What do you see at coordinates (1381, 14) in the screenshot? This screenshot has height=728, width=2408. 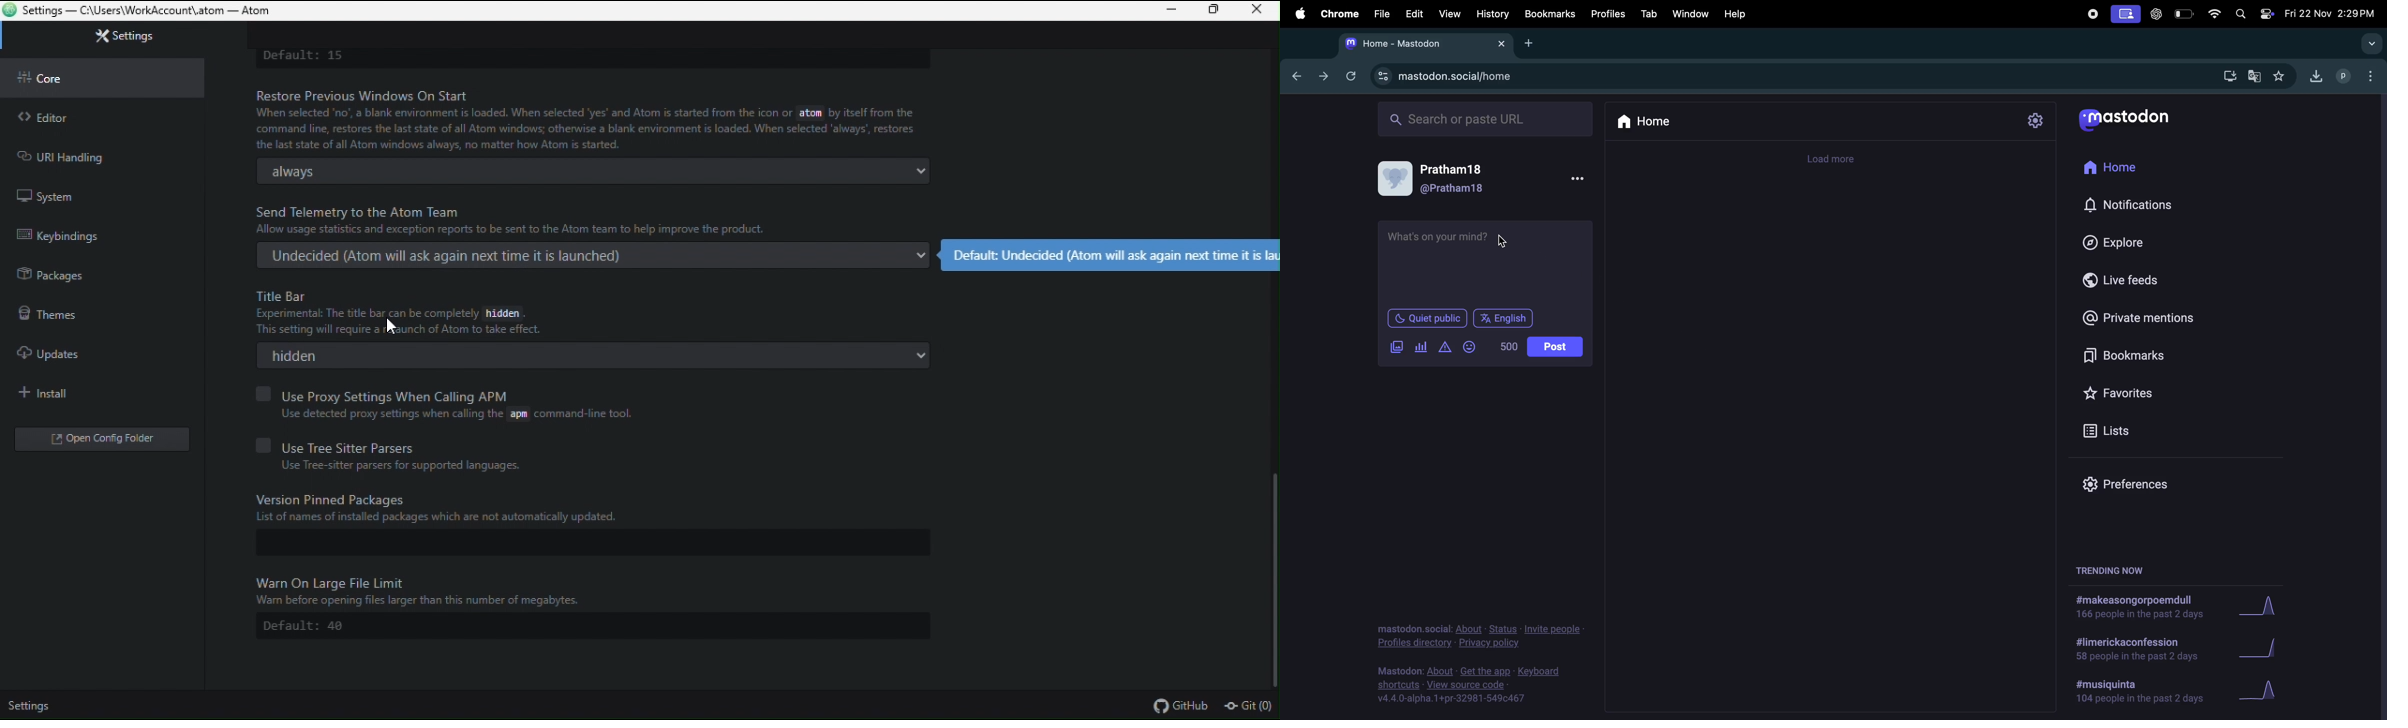 I see `file` at bounding box center [1381, 14].